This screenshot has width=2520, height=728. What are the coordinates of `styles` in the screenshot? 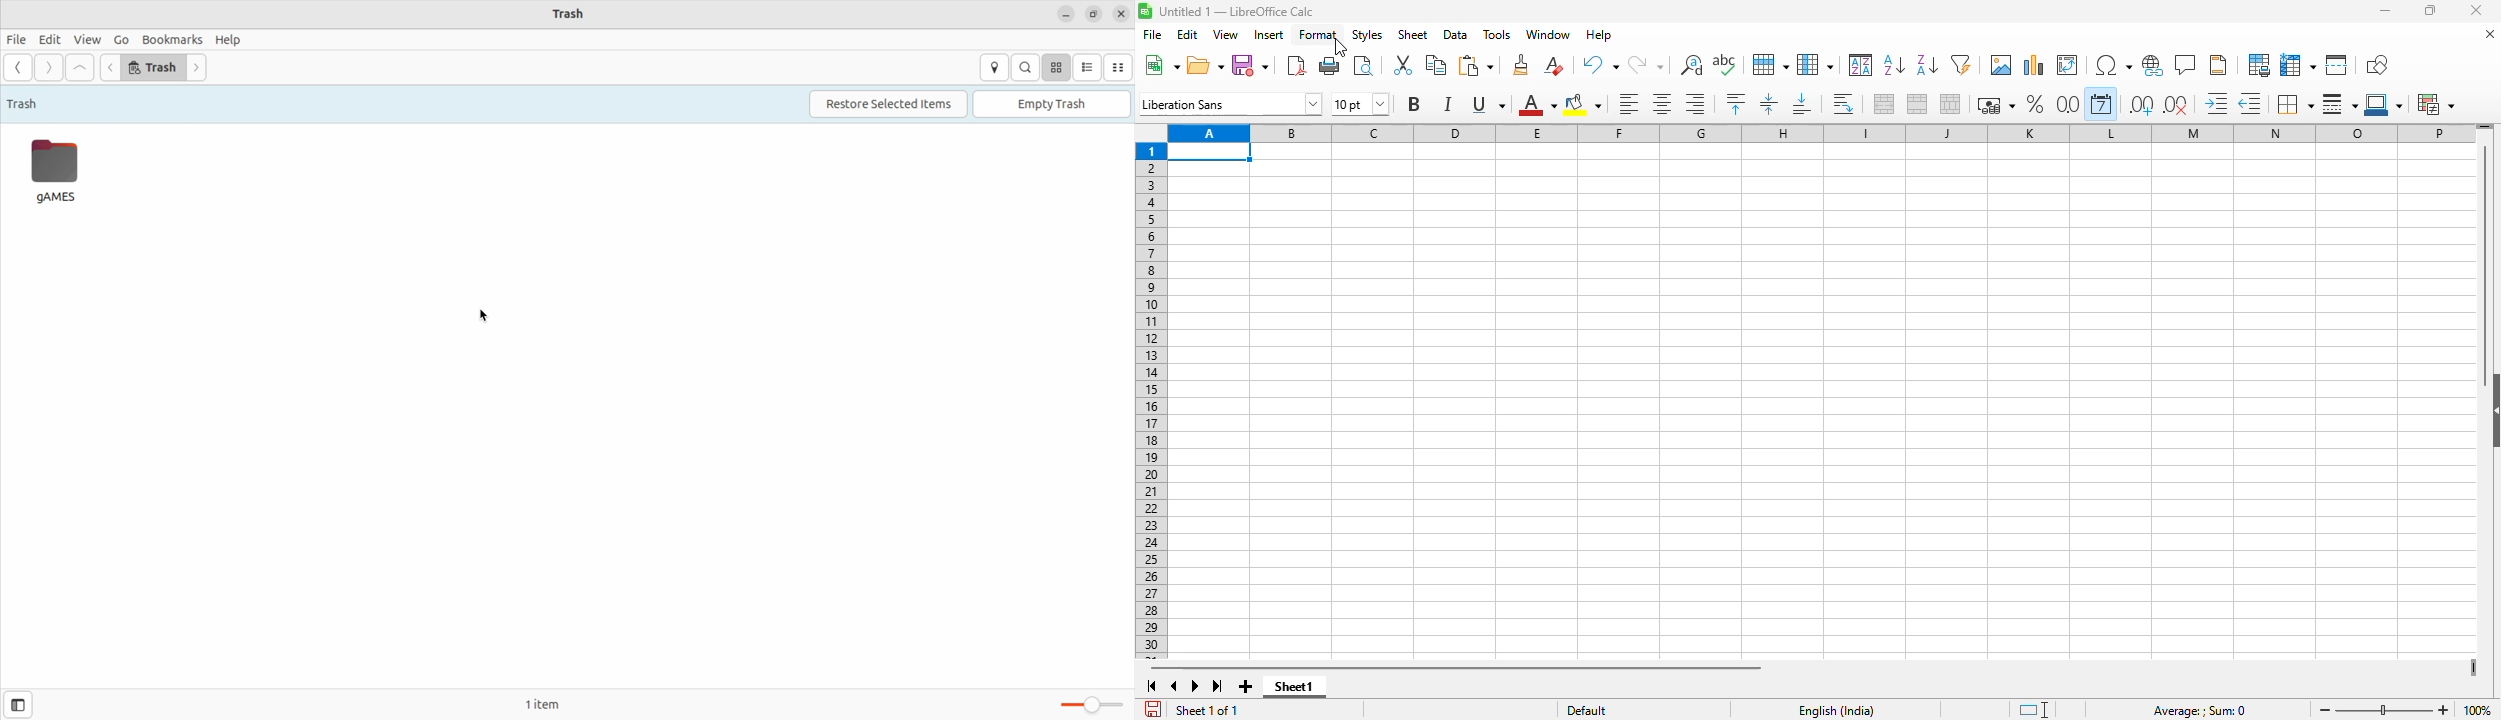 It's located at (1368, 35).